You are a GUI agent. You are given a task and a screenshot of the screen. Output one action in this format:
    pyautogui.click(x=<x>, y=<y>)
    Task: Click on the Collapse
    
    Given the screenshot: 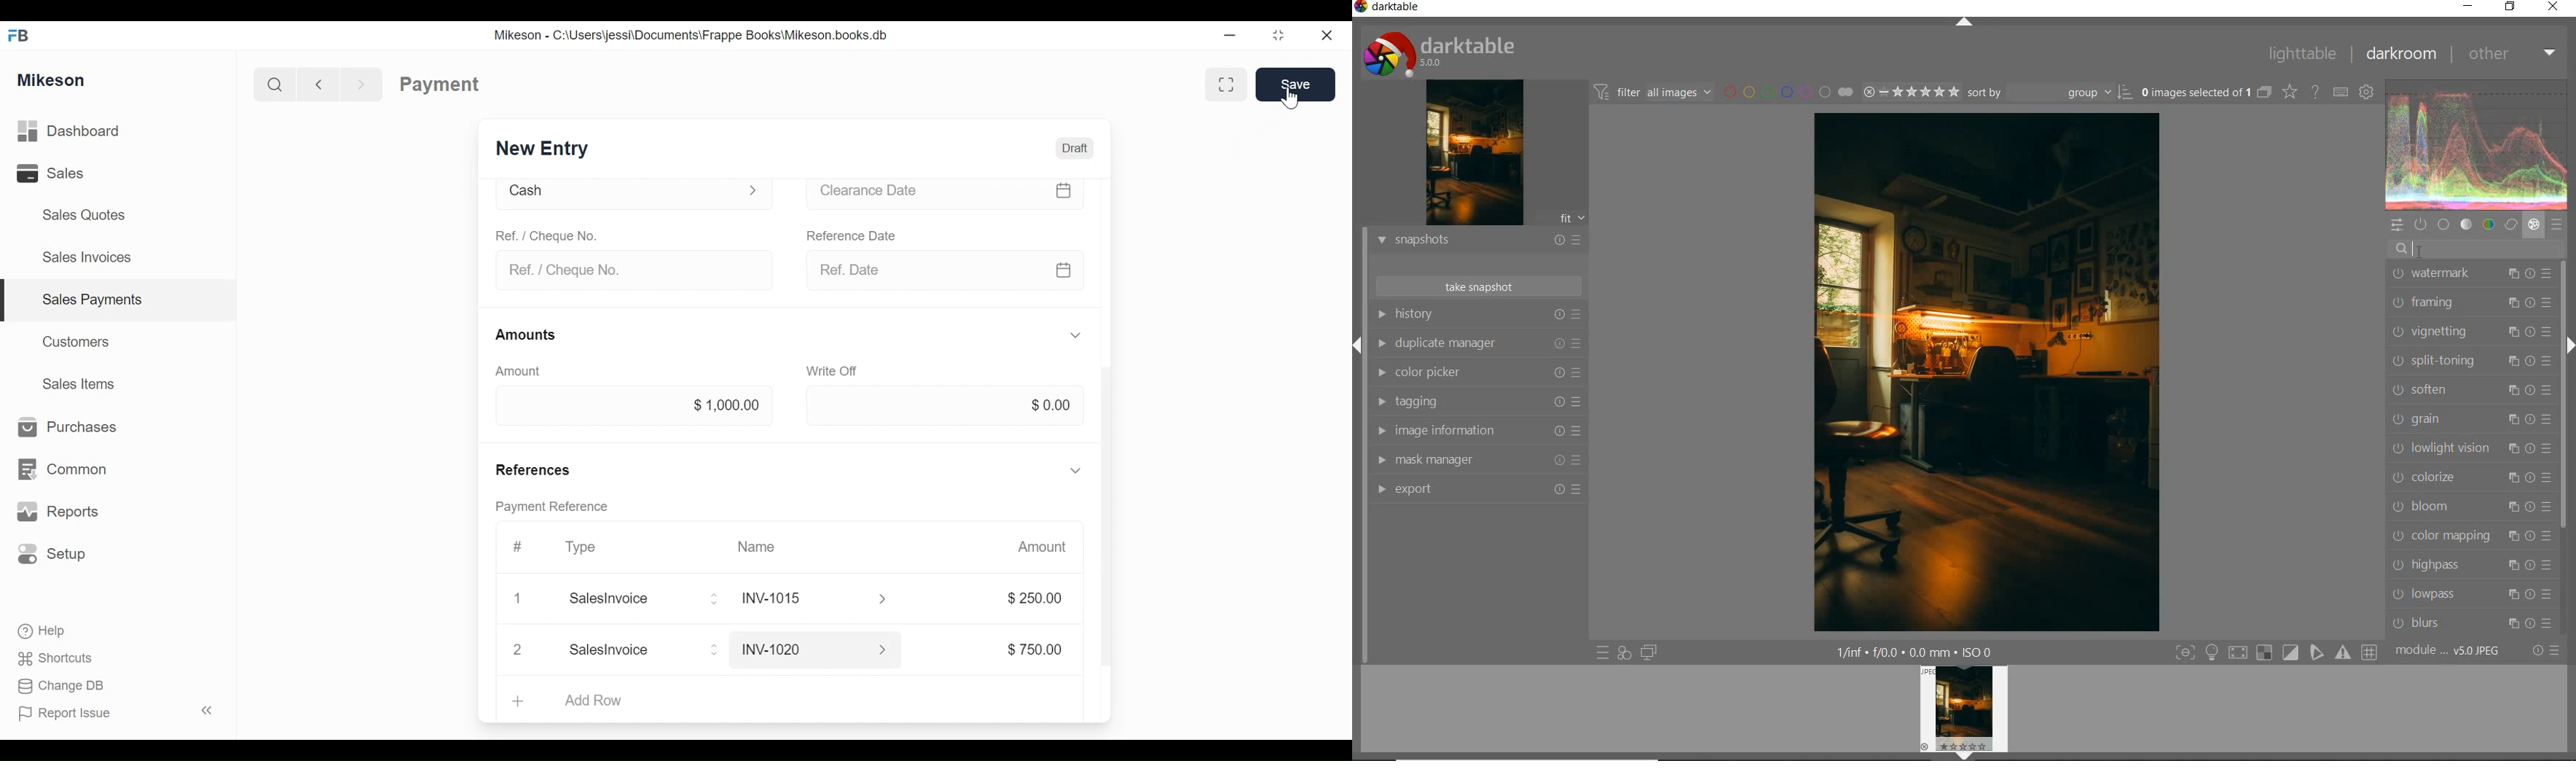 What is the action you would take?
    pyautogui.click(x=210, y=712)
    